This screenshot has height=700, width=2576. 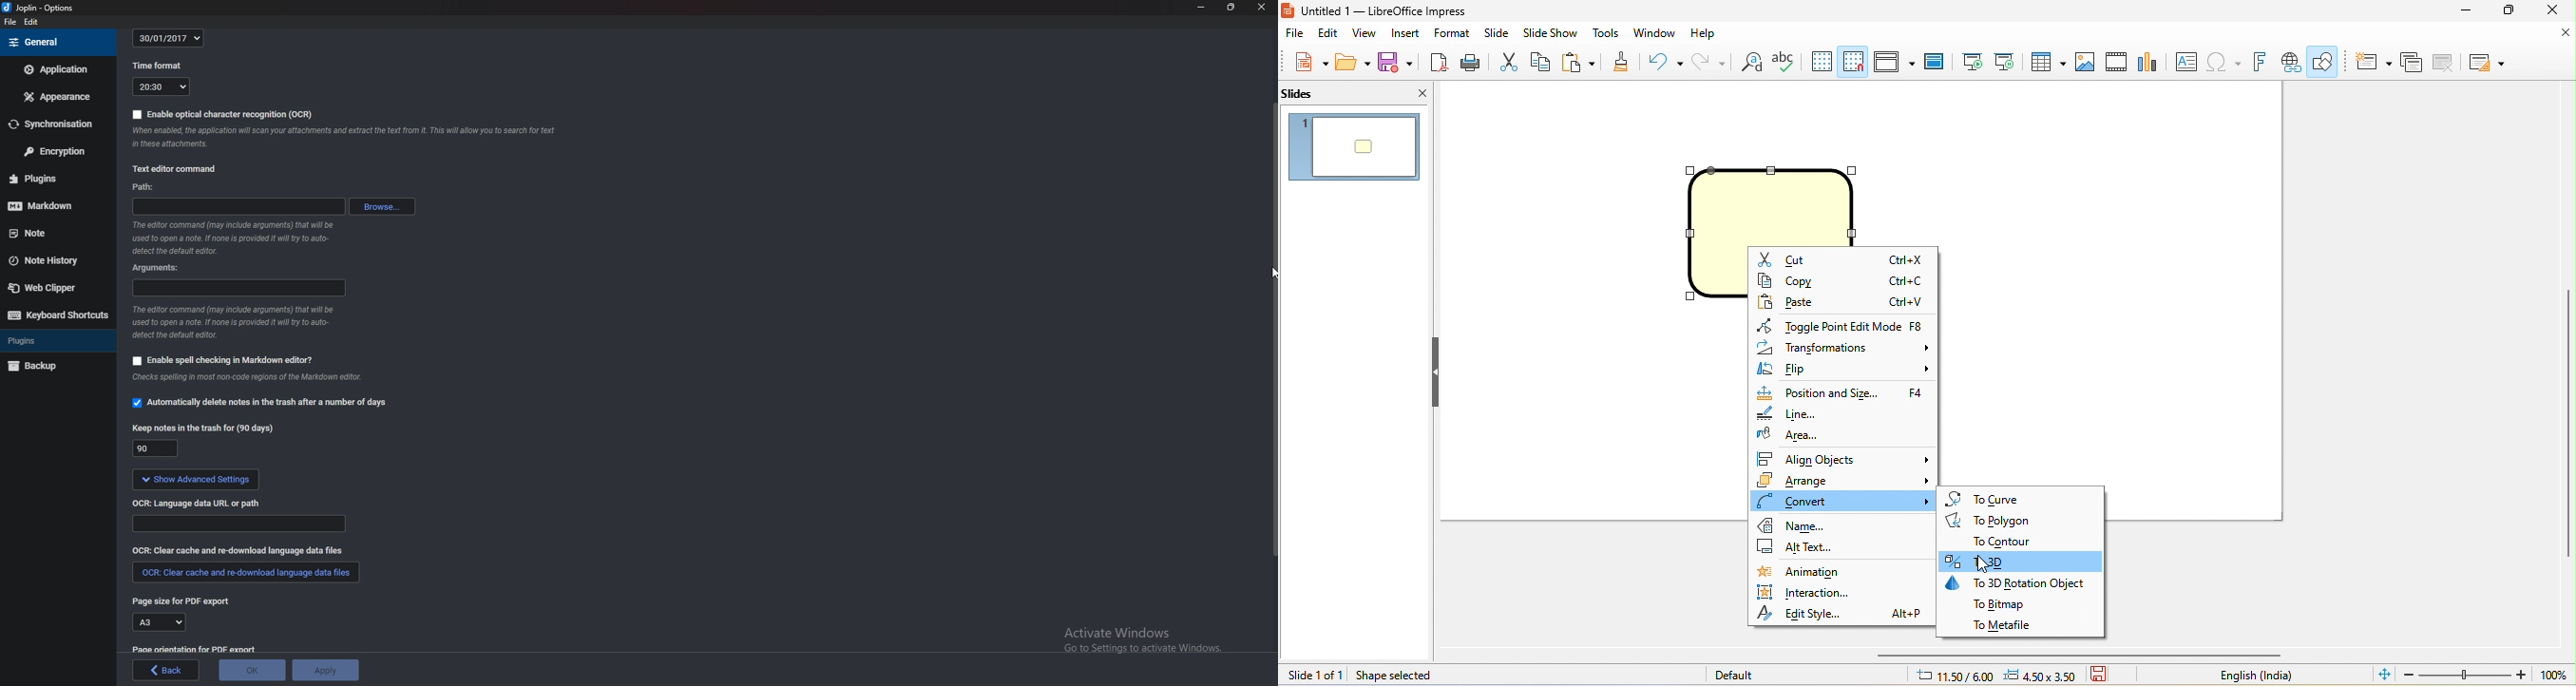 What do you see at coordinates (2004, 625) in the screenshot?
I see `to metafile` at bounding box center [2004, 625].